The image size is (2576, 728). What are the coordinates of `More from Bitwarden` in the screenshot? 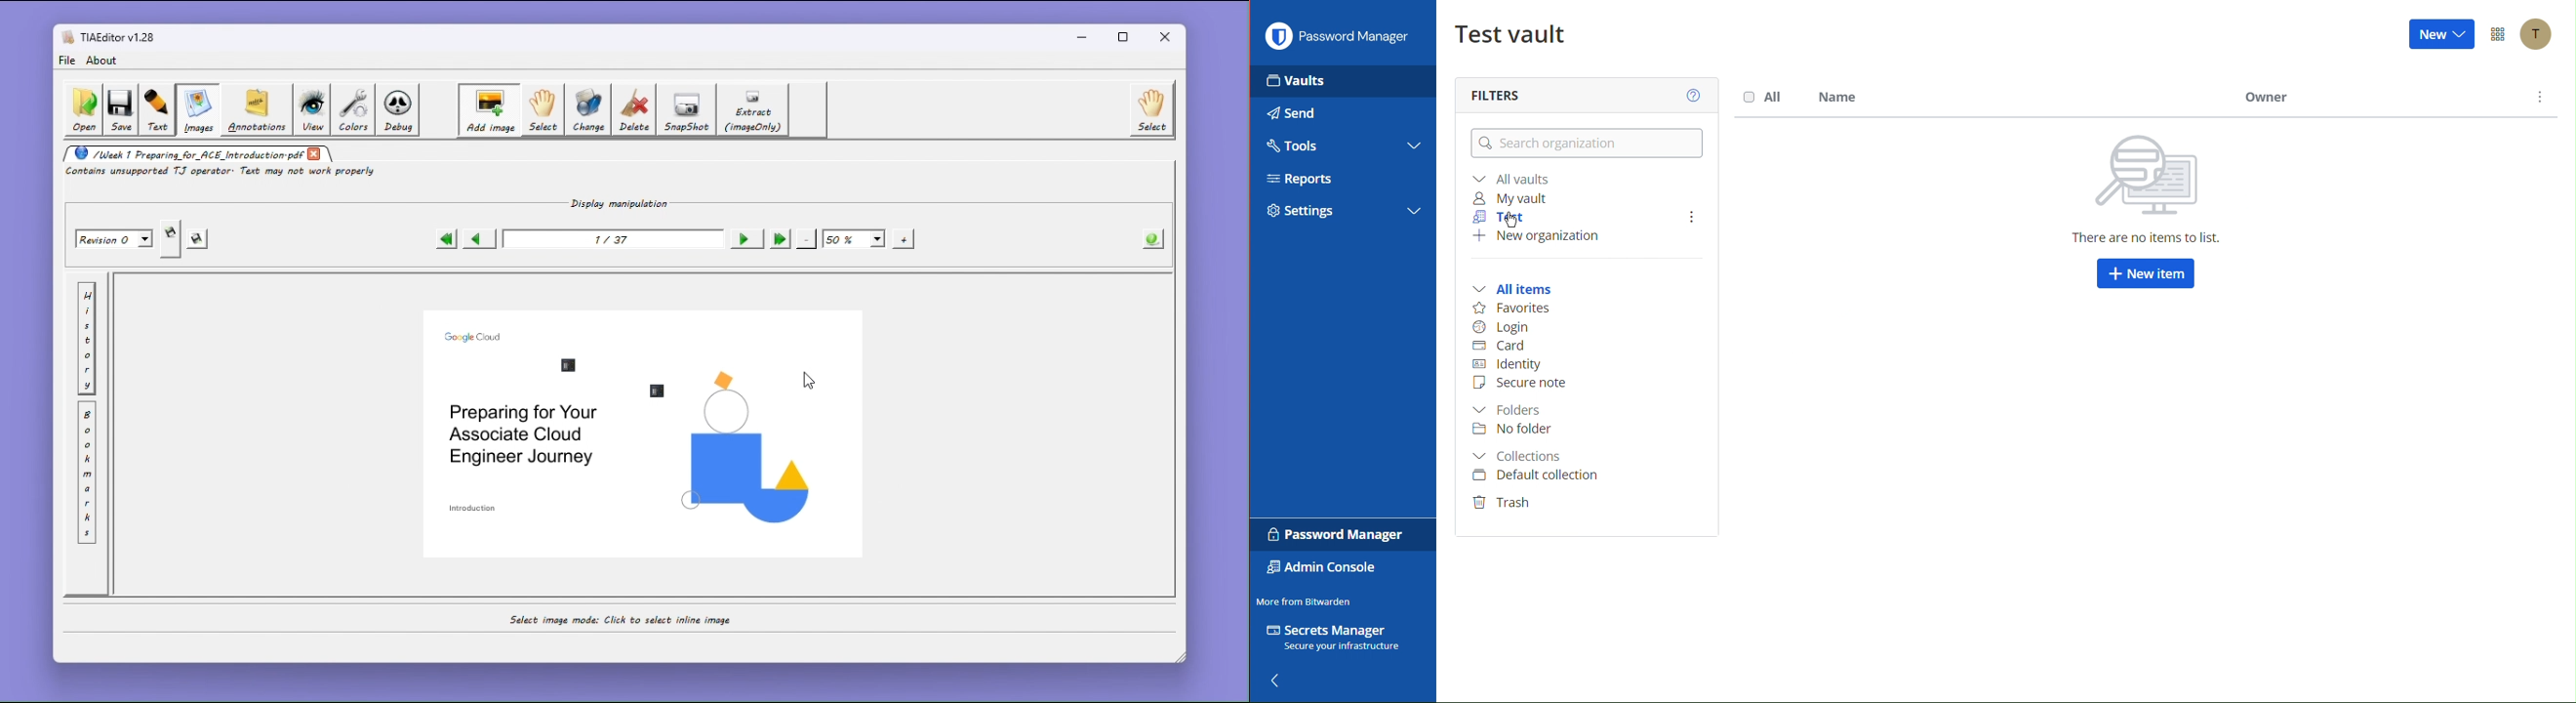 It's located at (1307, 601).